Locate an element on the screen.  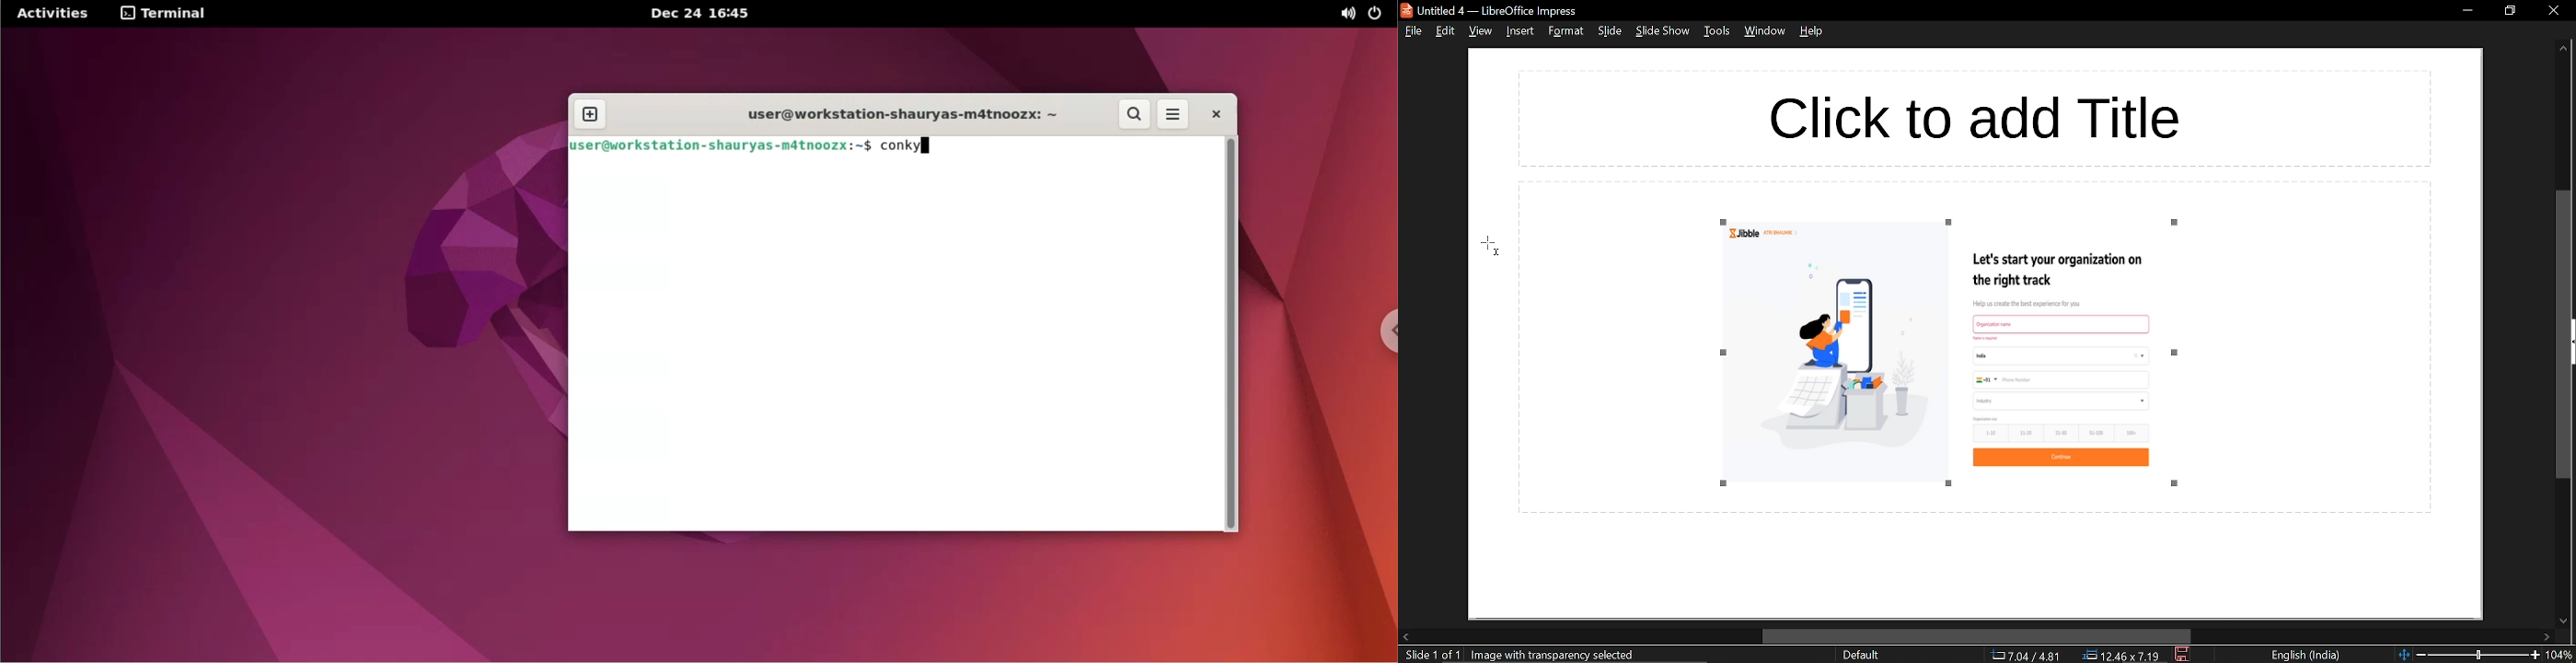
insert is located at coordinates (1521, 31).